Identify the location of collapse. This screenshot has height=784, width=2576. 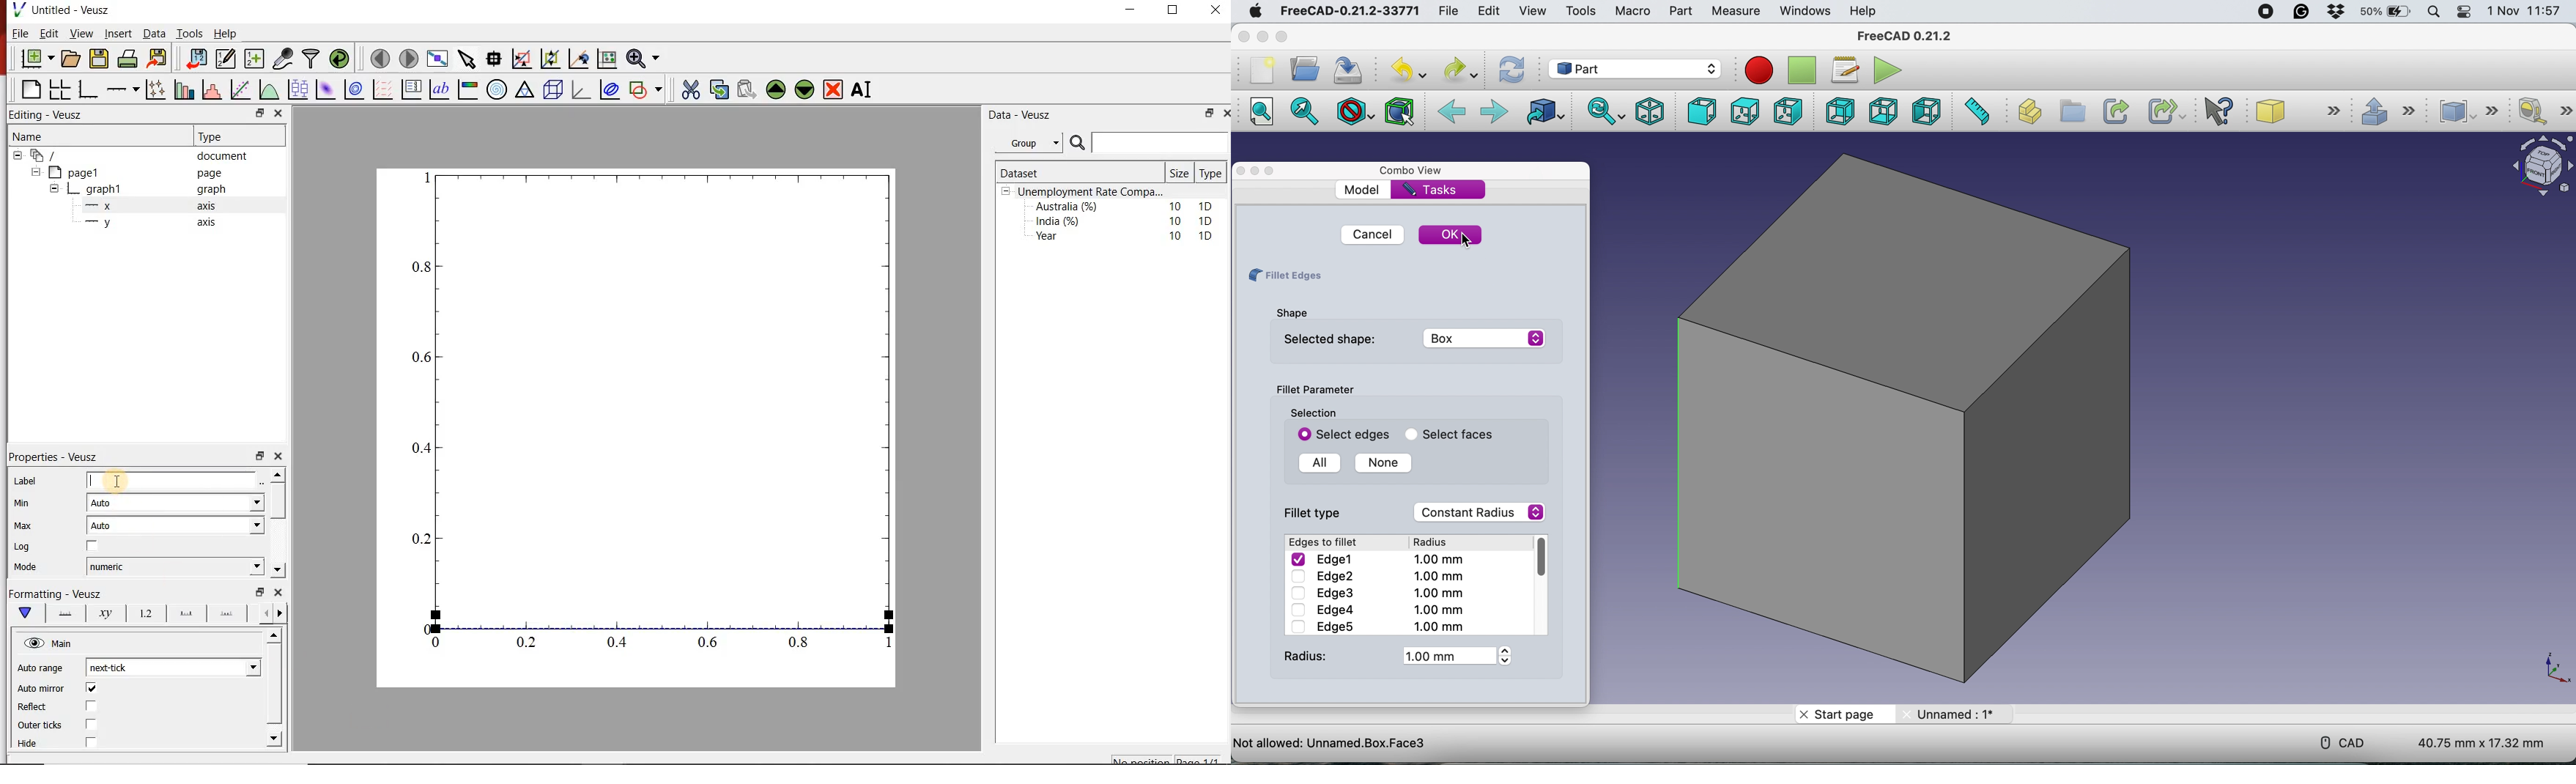
(35, 172).